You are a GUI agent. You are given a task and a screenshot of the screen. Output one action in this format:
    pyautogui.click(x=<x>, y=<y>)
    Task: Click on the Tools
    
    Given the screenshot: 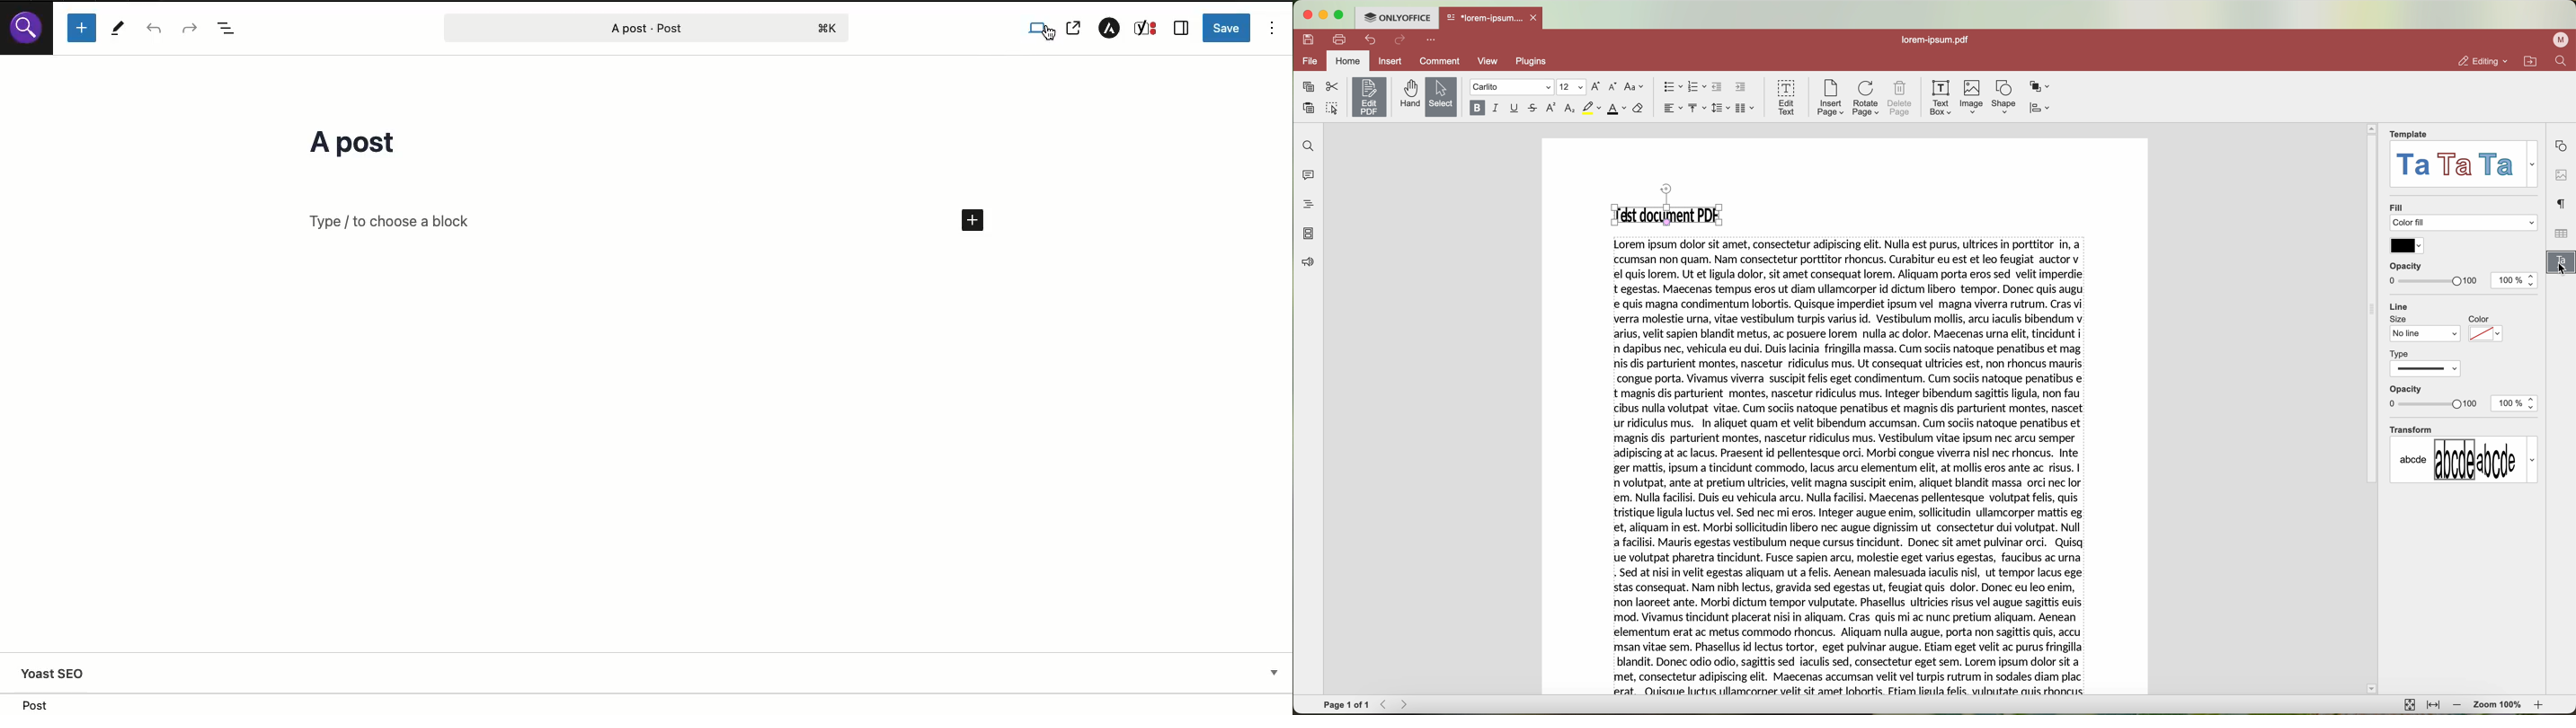 What is the action you would take?
    pyautogui.click(x=117, y=29)
    